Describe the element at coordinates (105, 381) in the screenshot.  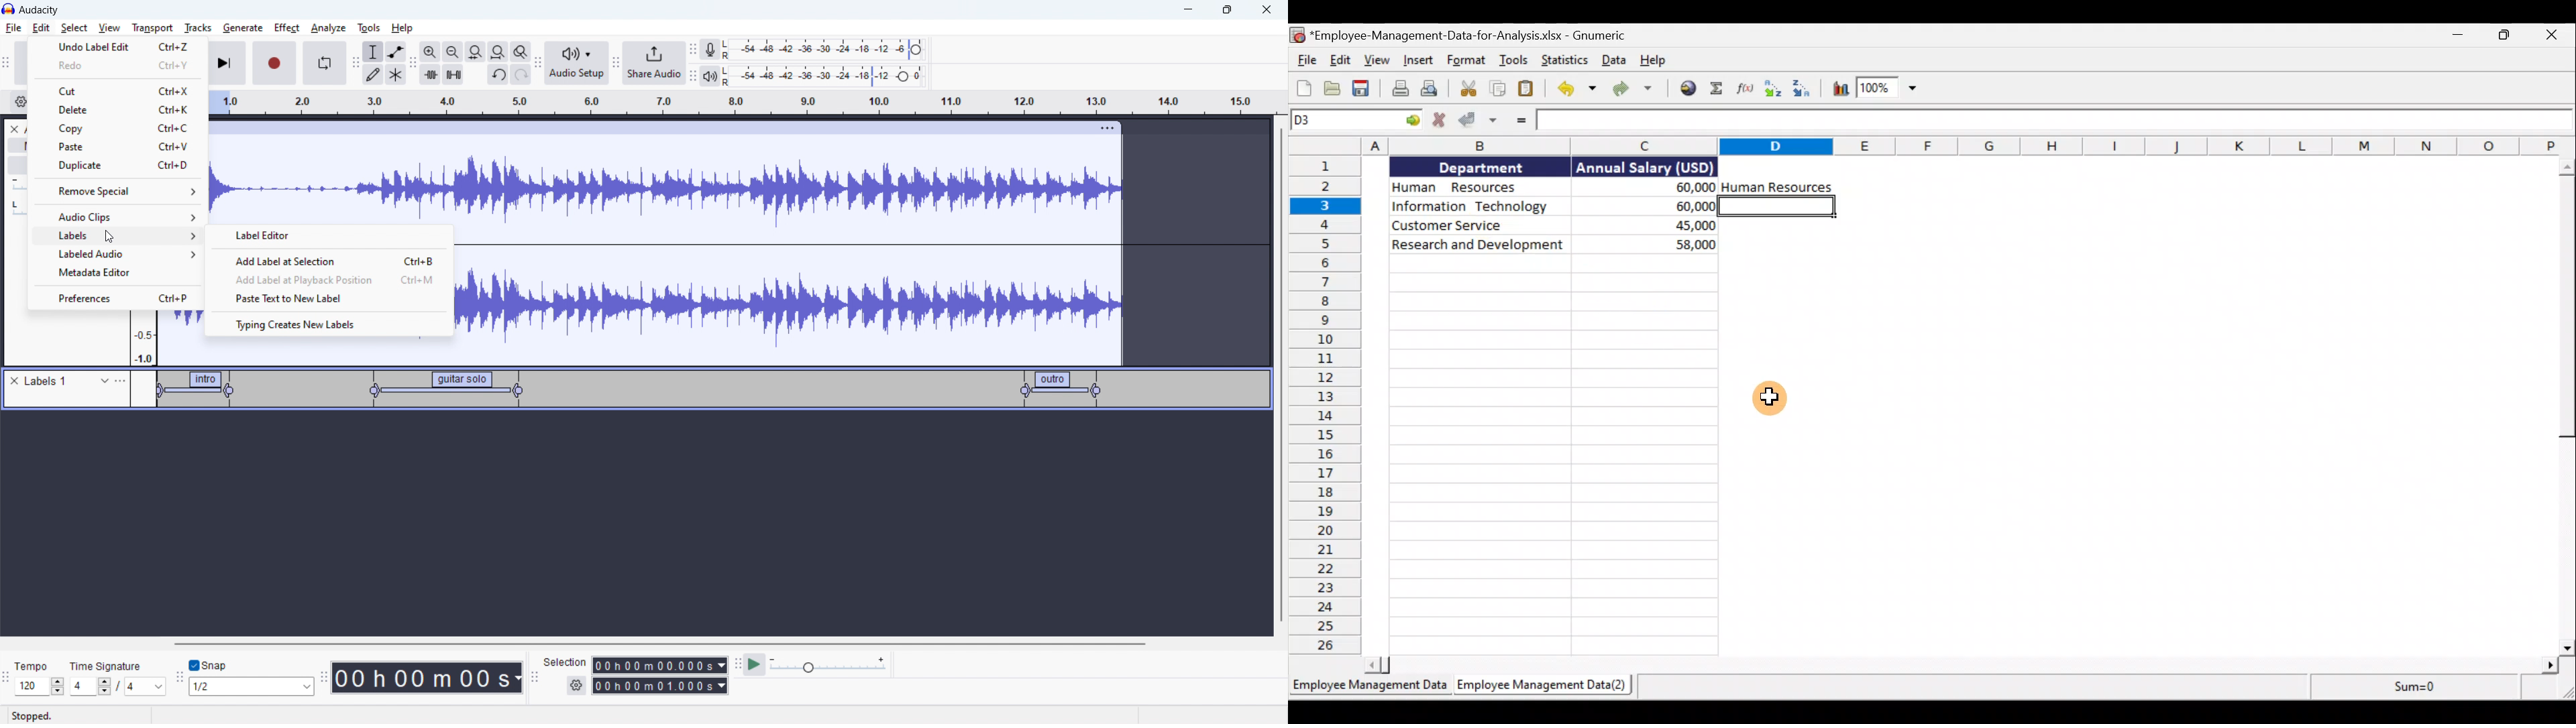
I see `expand` at that location.